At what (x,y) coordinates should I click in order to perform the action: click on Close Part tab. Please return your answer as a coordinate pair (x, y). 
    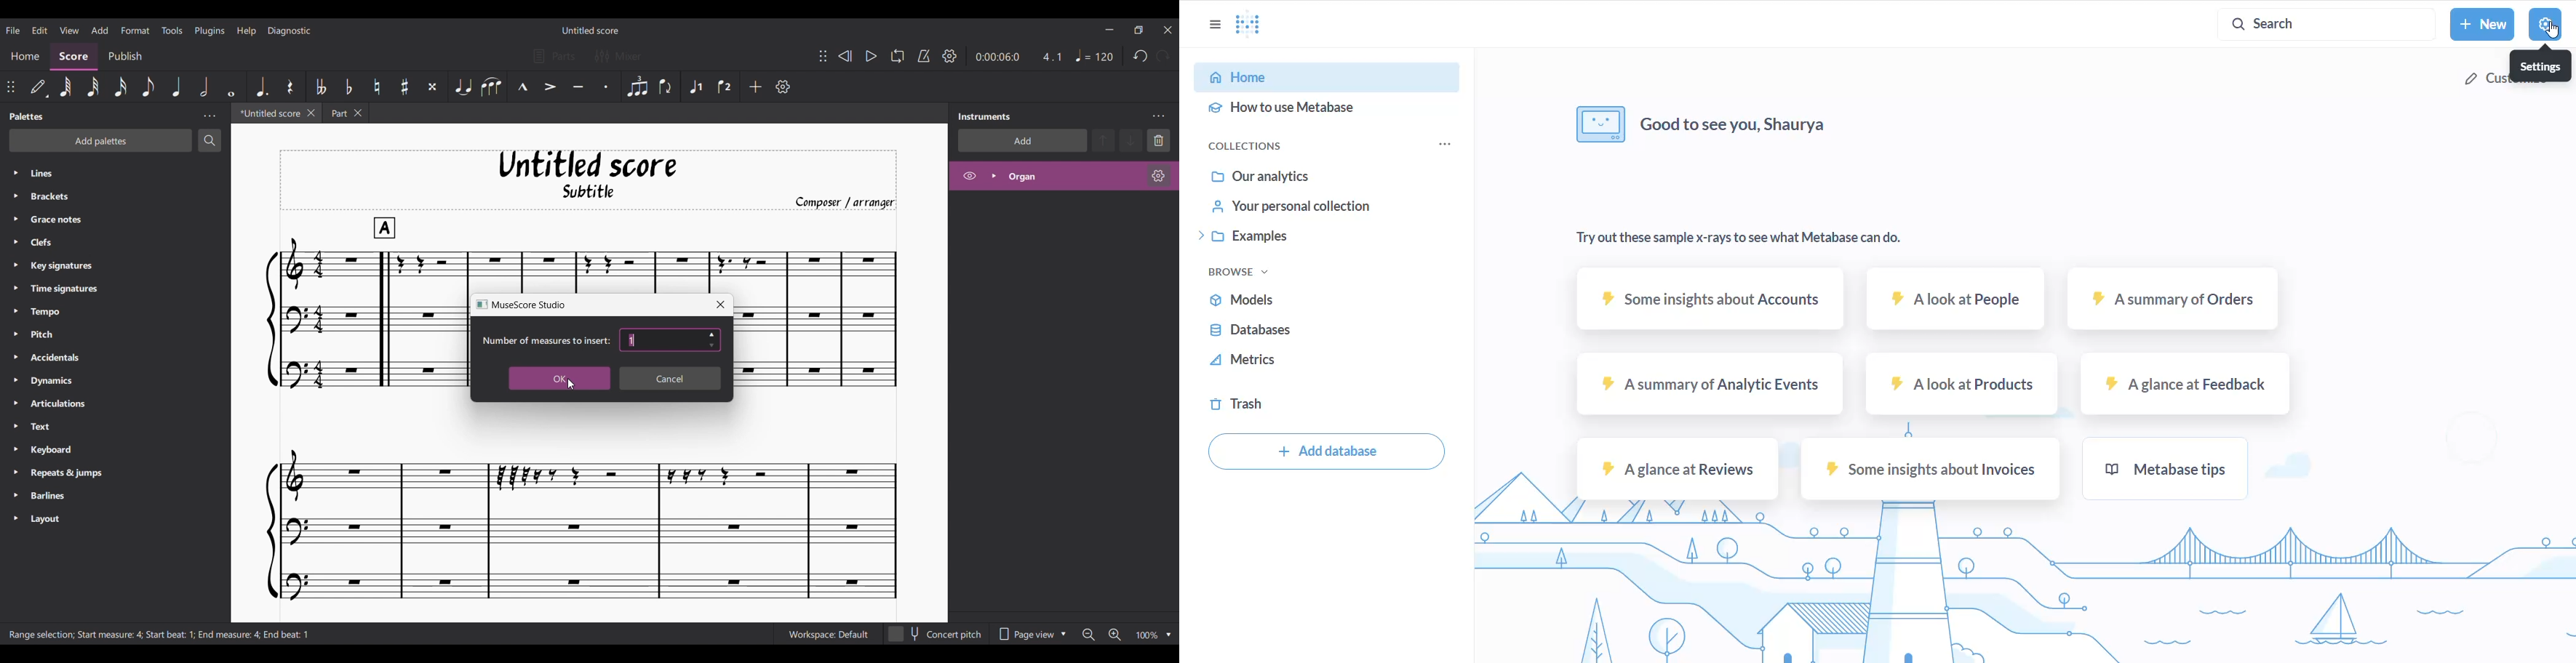
    Looking at the image, I should click on (358, 113).